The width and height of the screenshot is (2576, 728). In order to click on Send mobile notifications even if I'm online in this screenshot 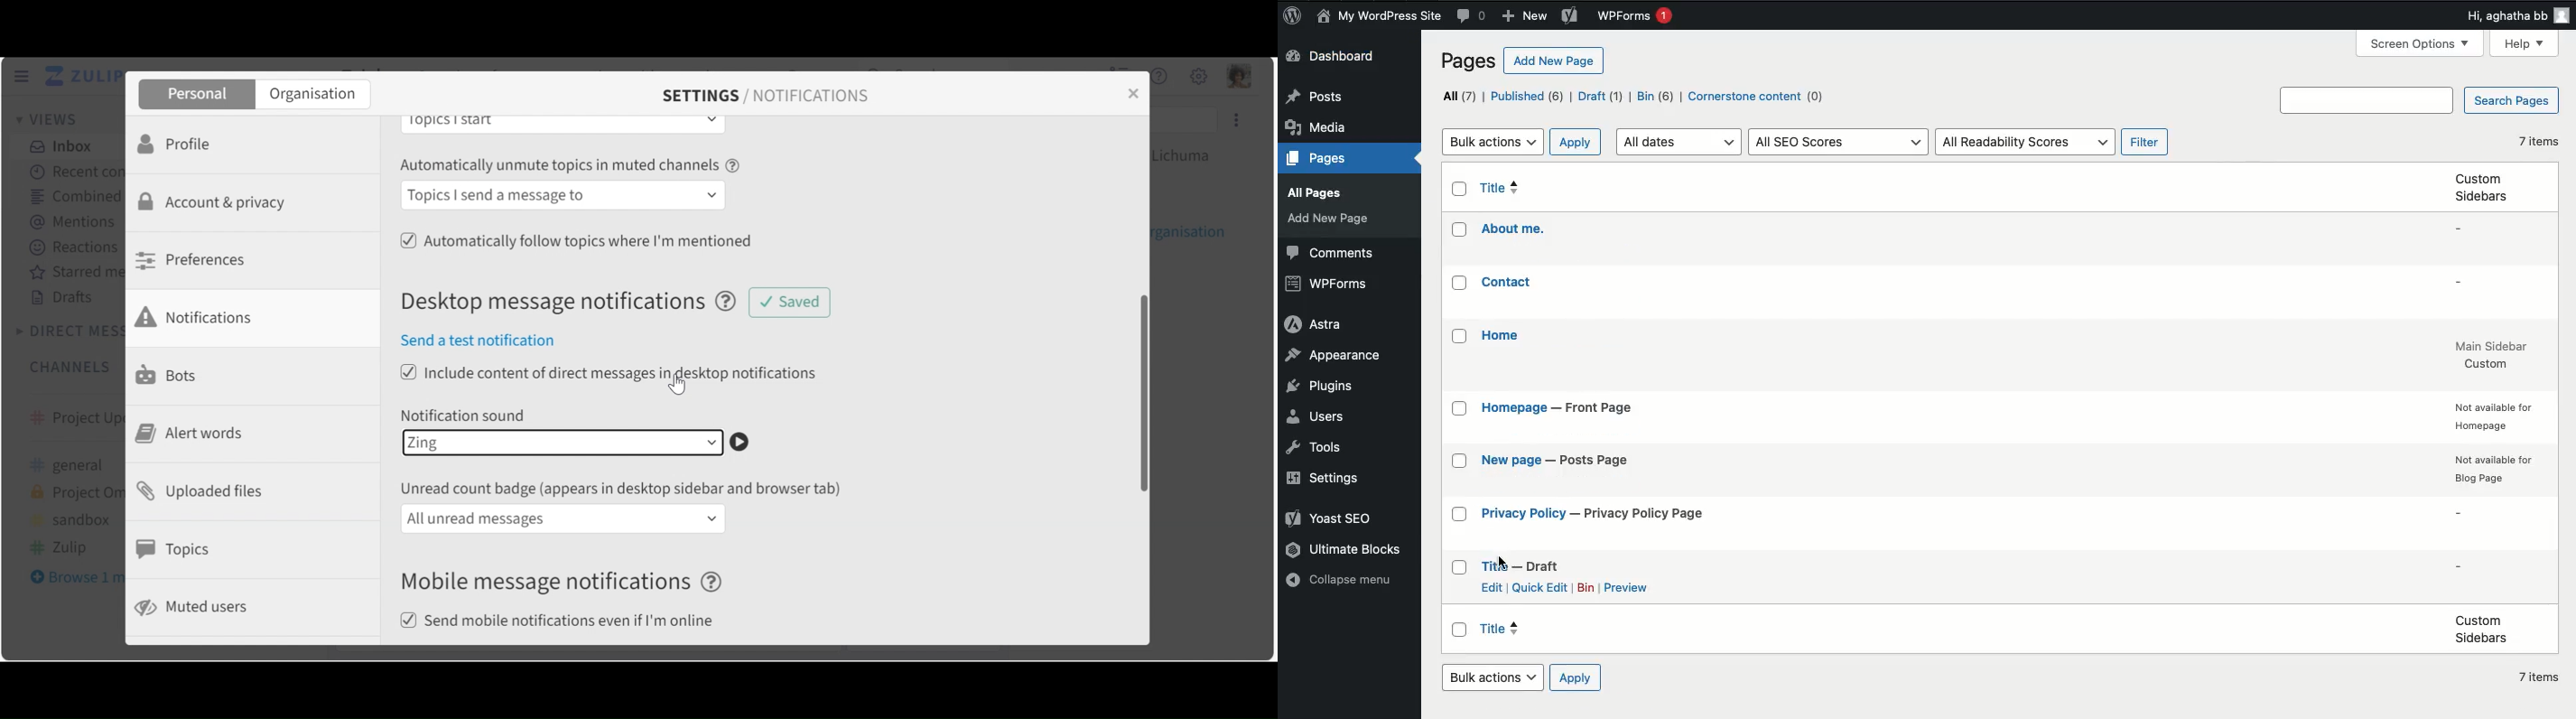, I will do `click(562, 622)`.